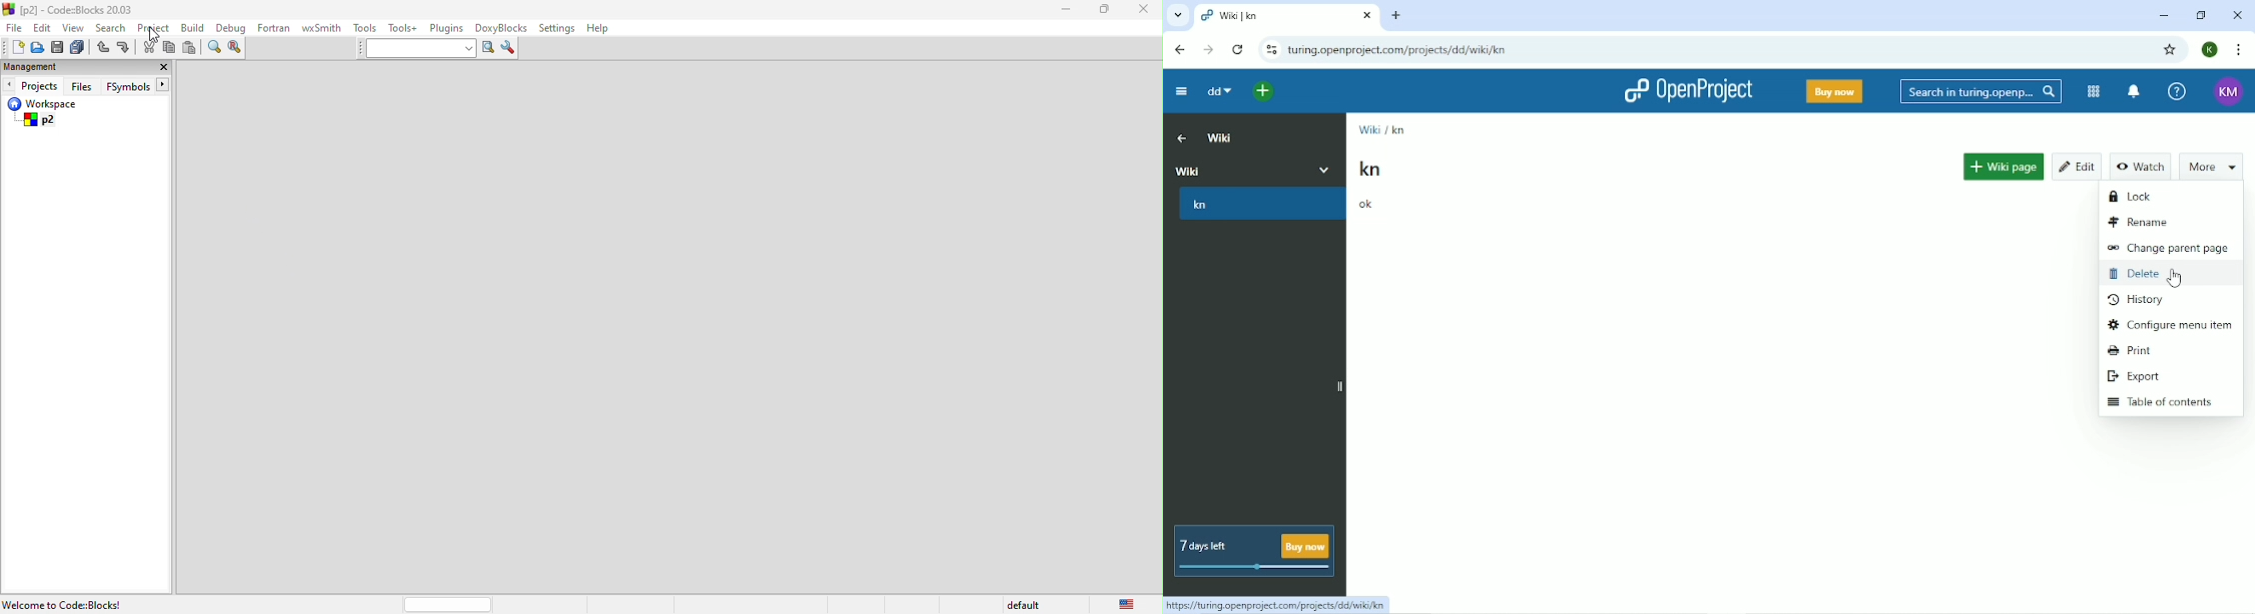  I want to click on workspace p2, so click(68, 113).